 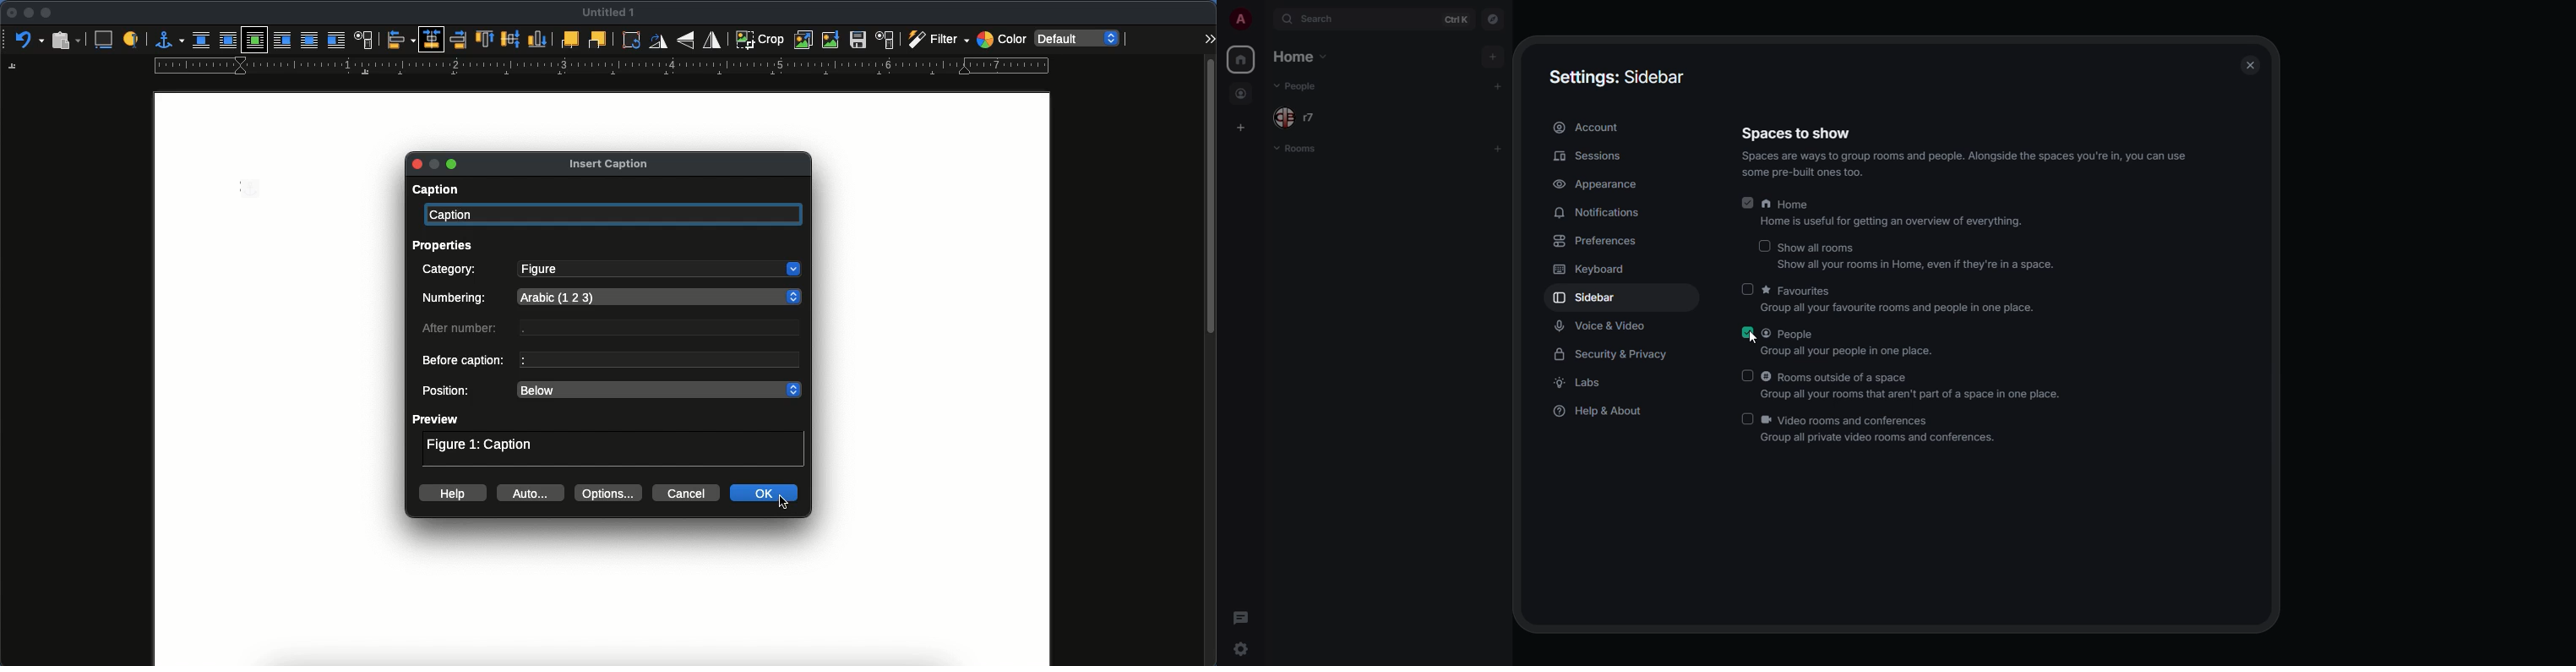 I want to click on Untiled 1 - name, so click(x=611, y=12).